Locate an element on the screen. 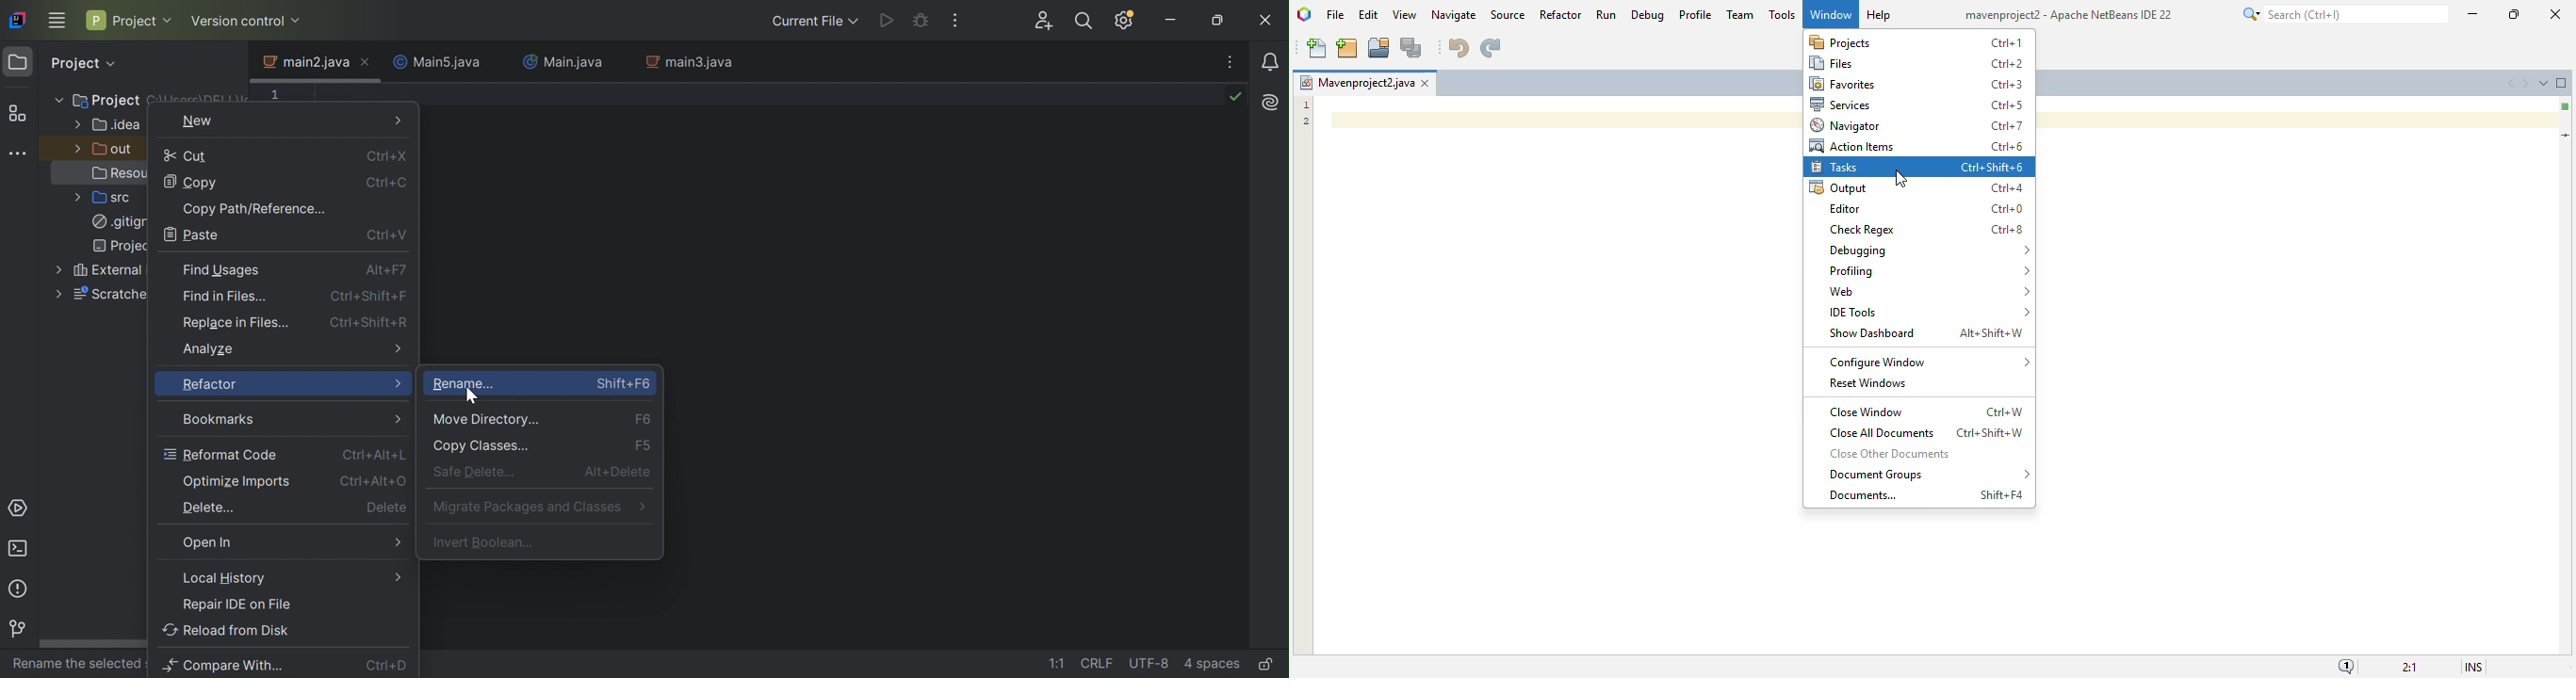  profiling is located at coordinates (1929, 271).